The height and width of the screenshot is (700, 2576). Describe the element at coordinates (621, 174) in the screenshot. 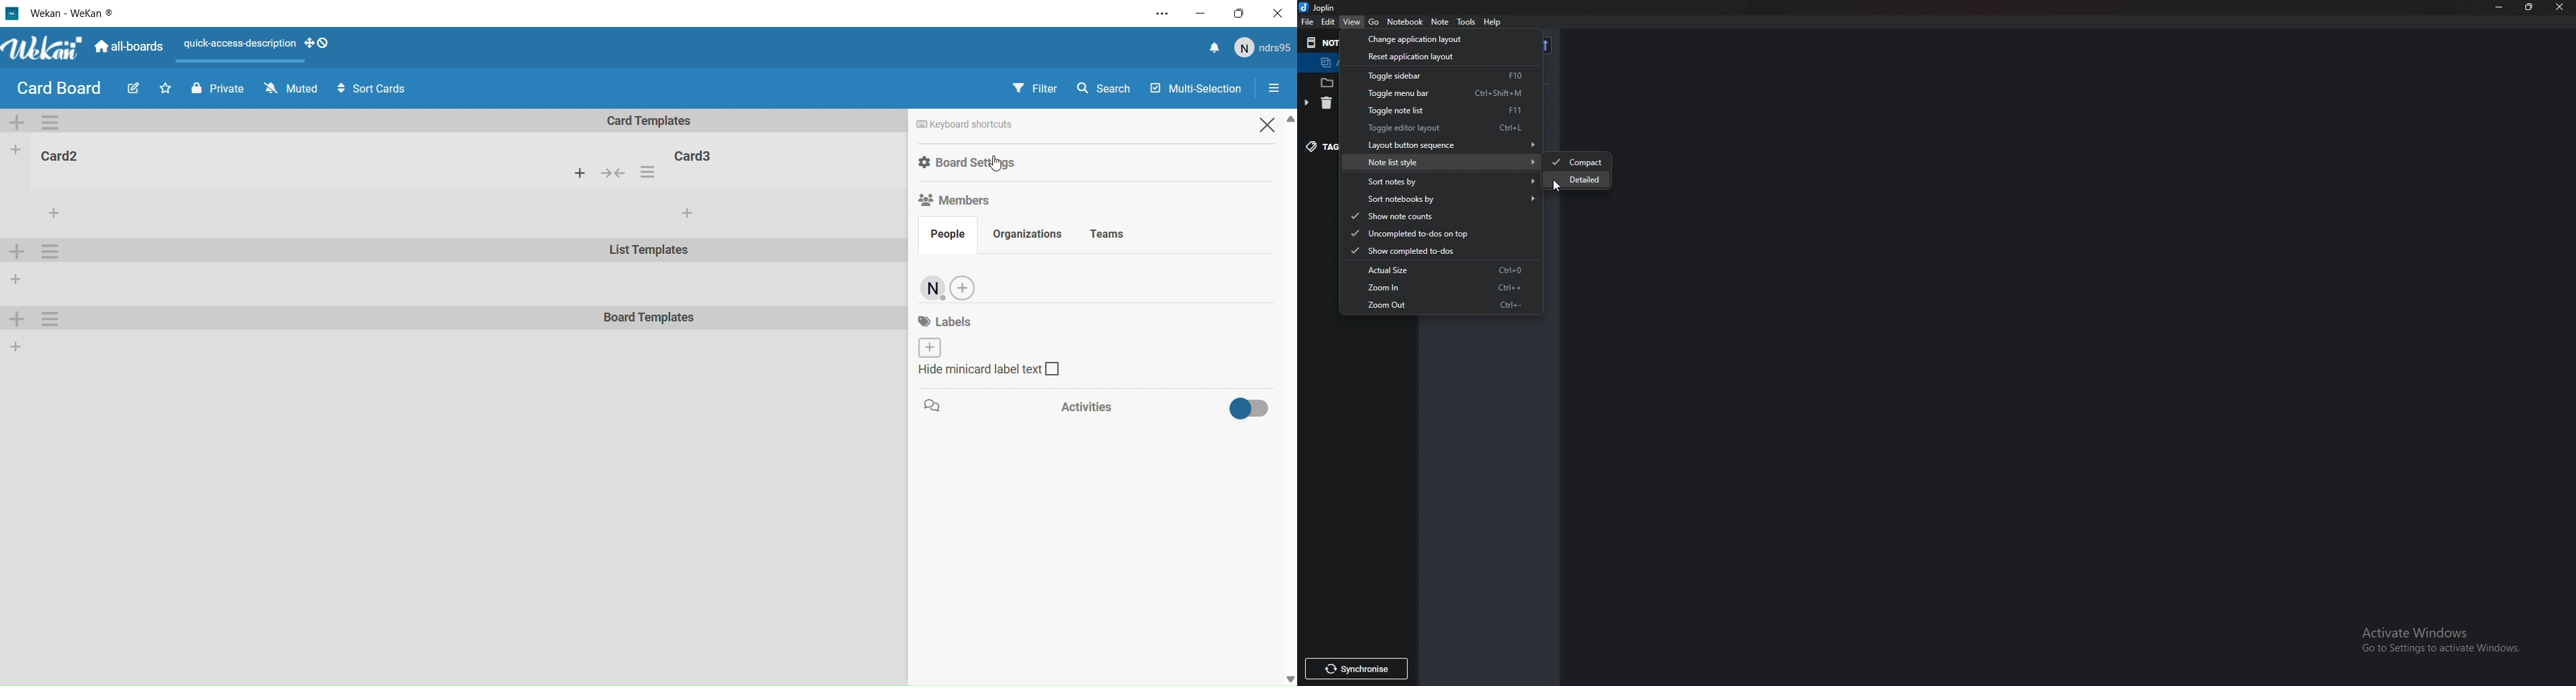

I see `Actions` at that location.